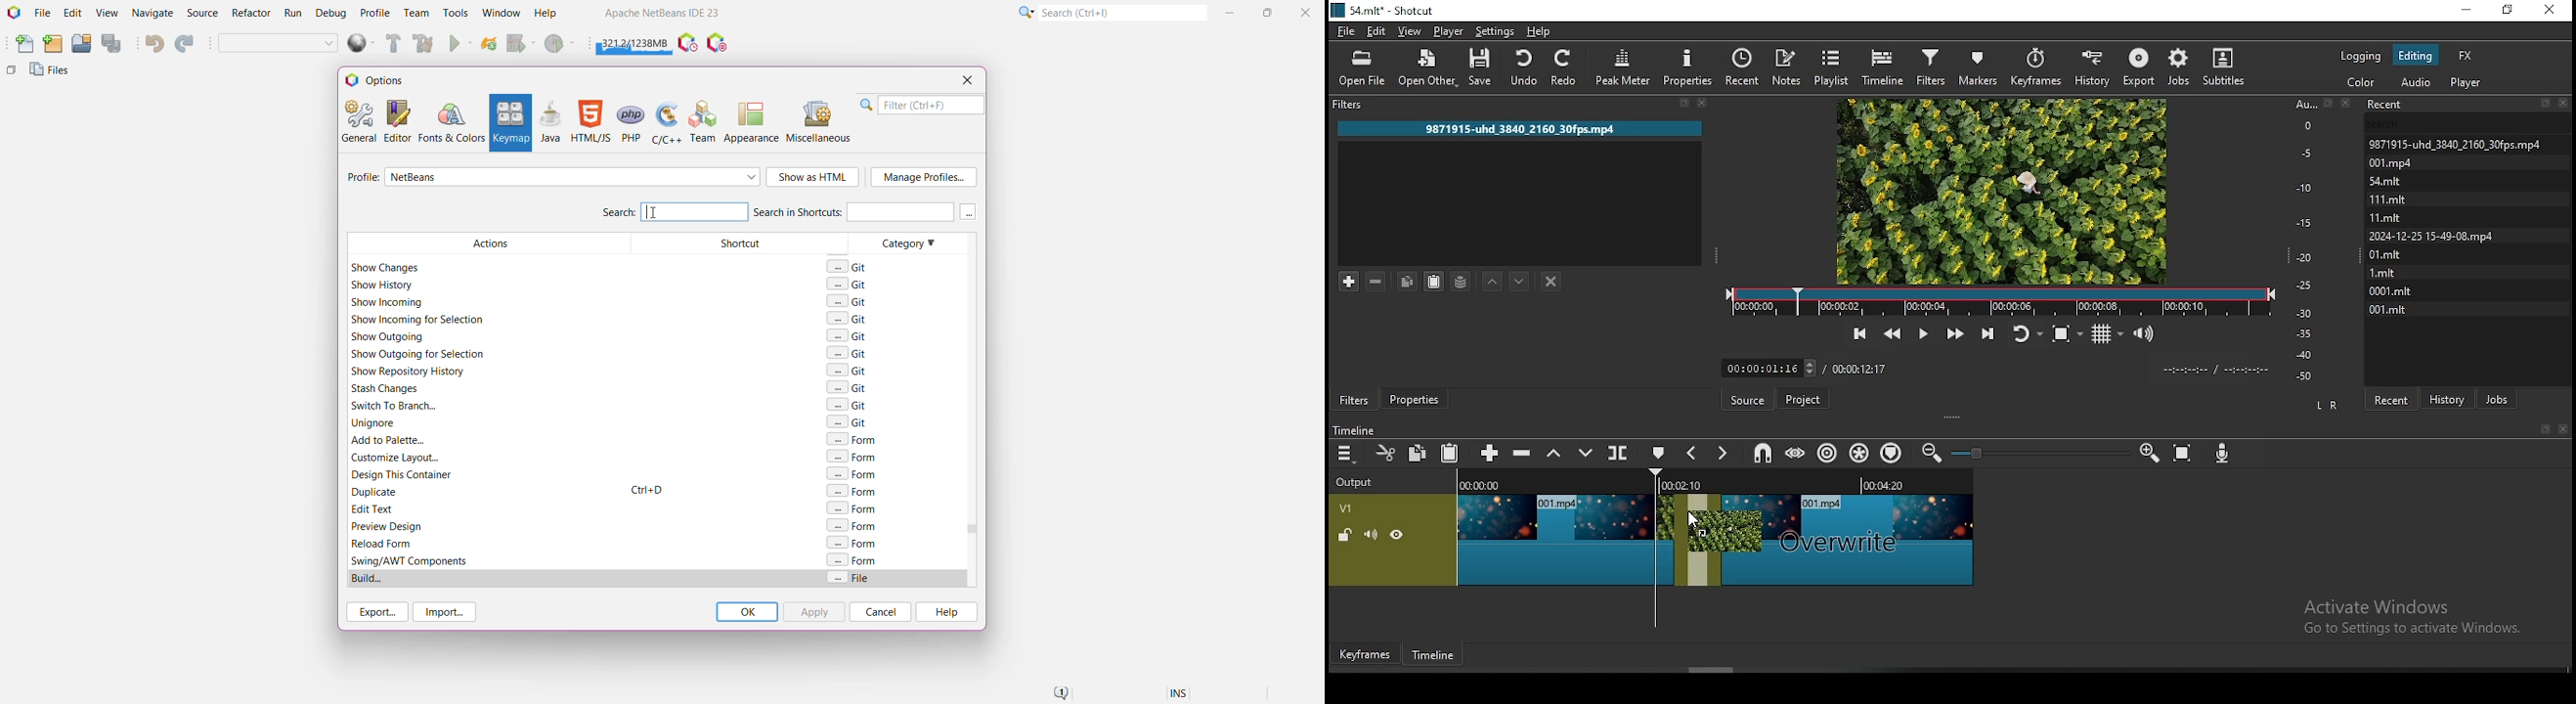  Describe the element at coordinates (2563, 429) in the screenshot. I see `close` at that location.